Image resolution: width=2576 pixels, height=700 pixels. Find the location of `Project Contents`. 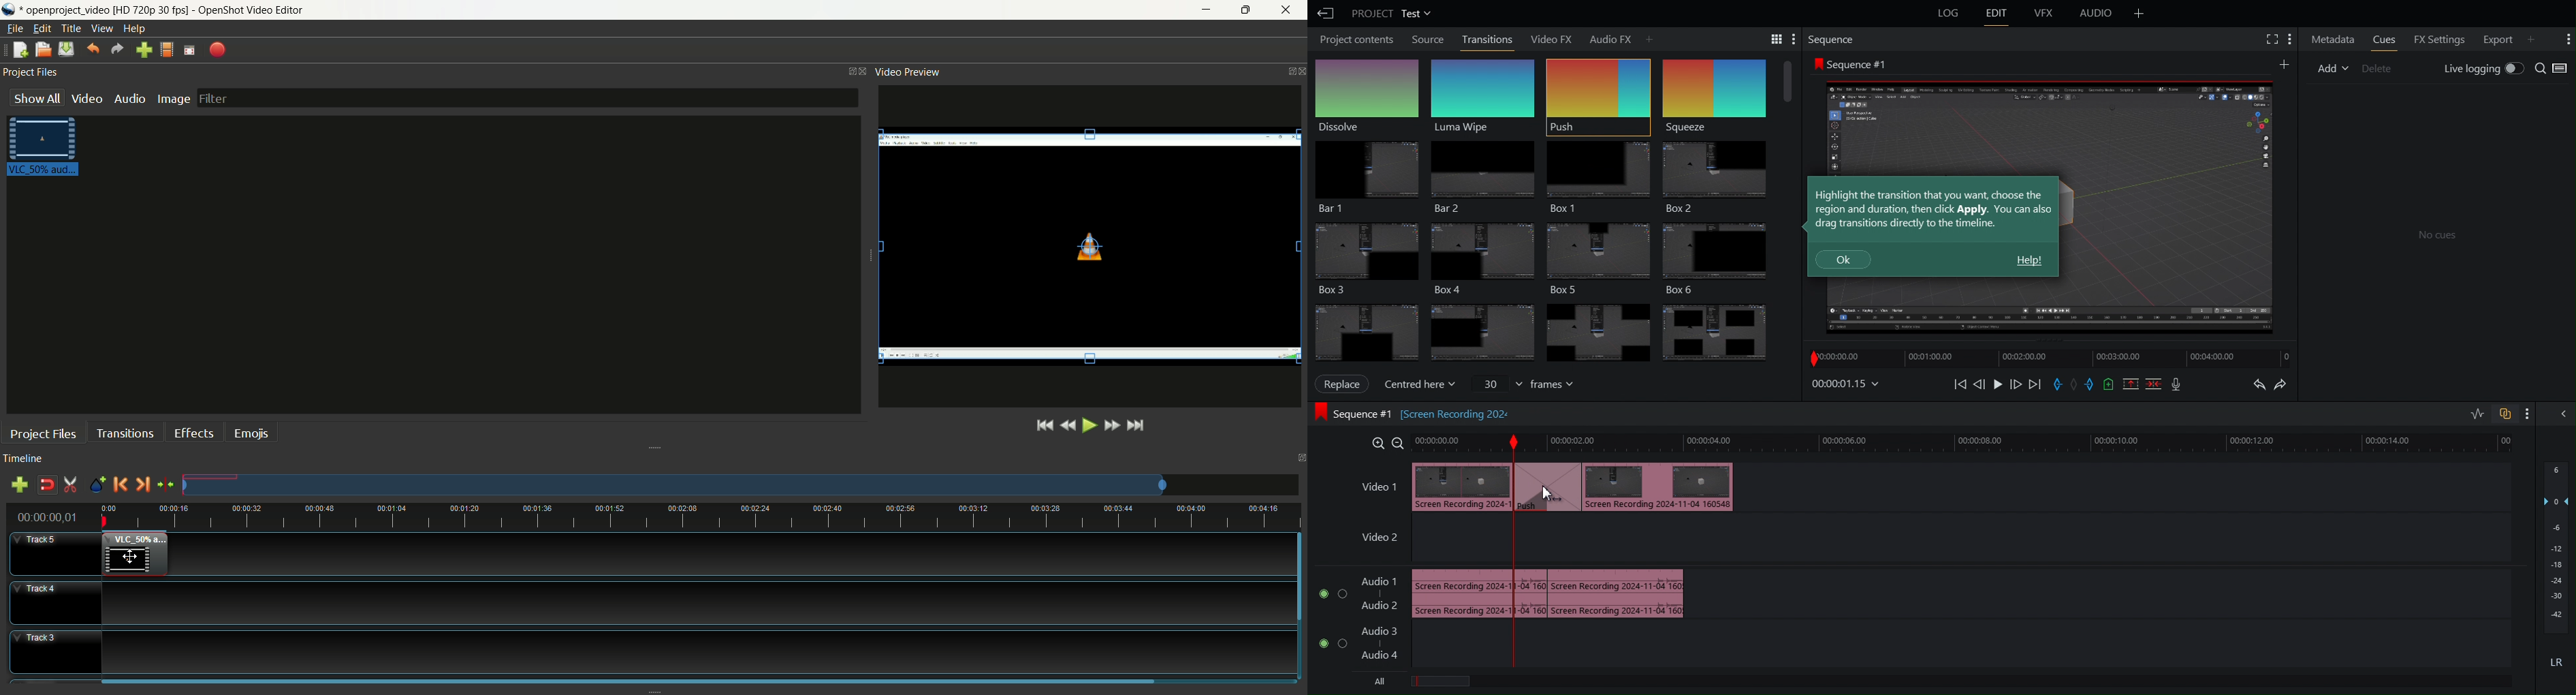

Project Contents is located at coordinates (1354, 40).